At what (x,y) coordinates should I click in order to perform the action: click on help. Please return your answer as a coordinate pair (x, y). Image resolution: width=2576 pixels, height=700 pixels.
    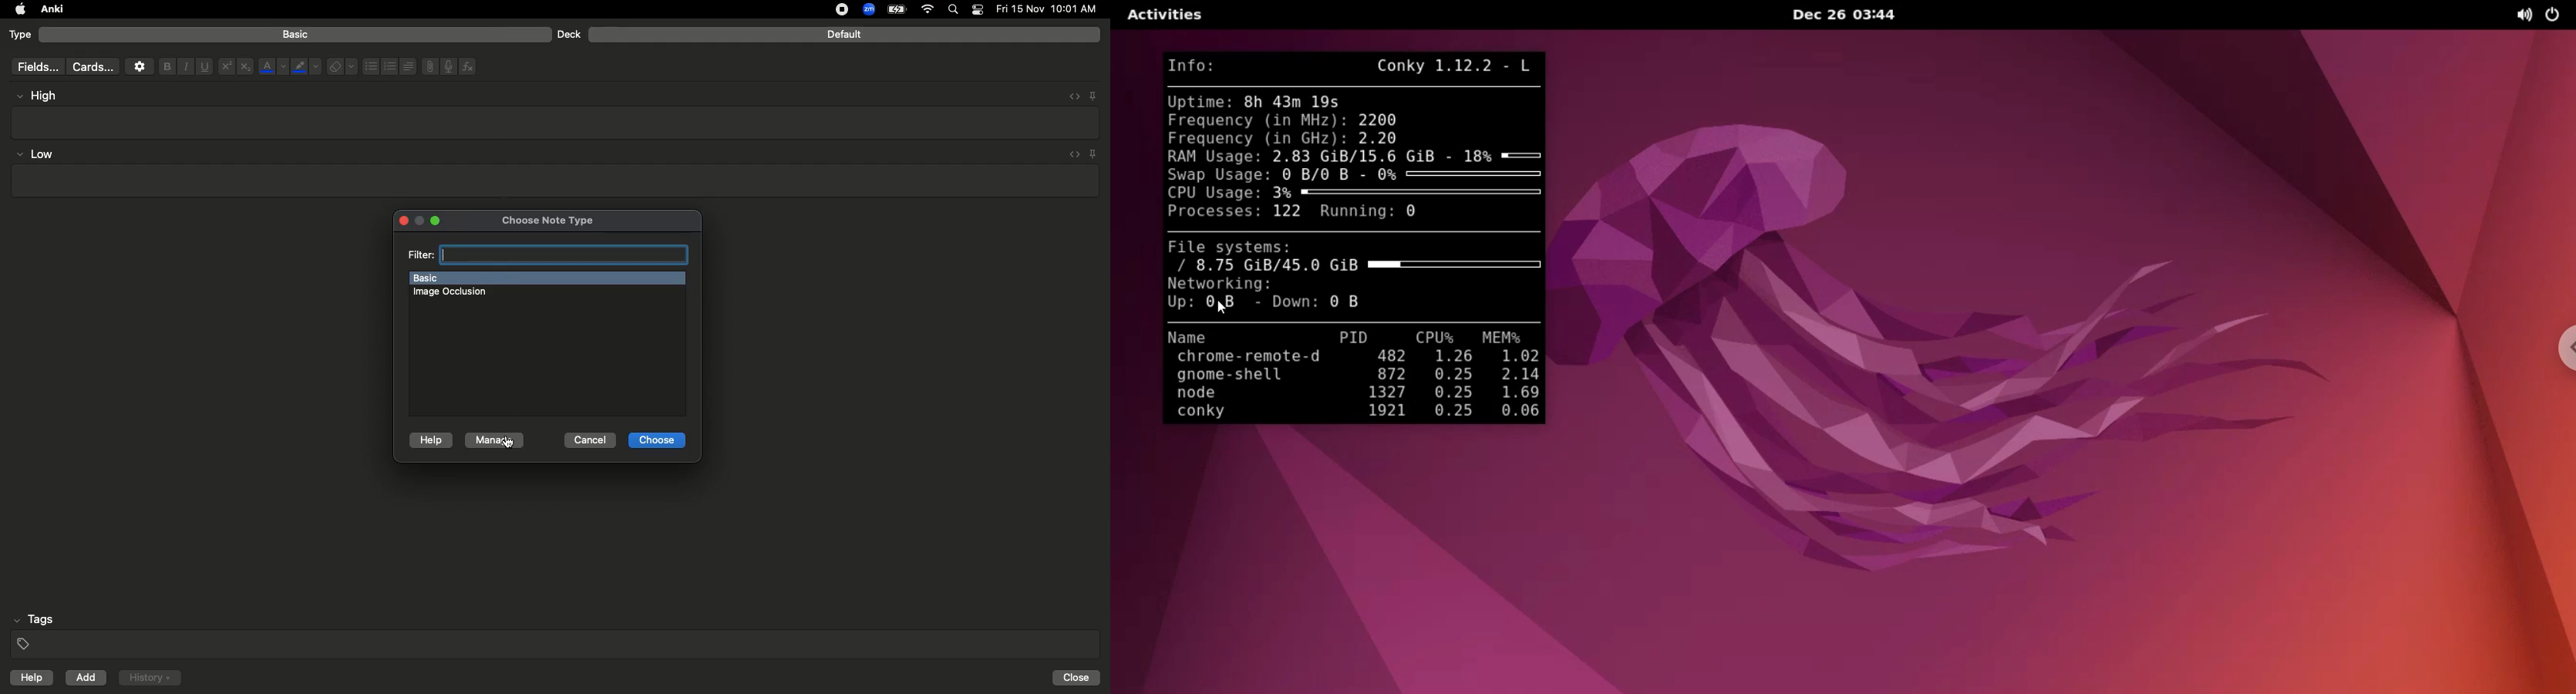
    Looking at the image, I should click on (29, 679).